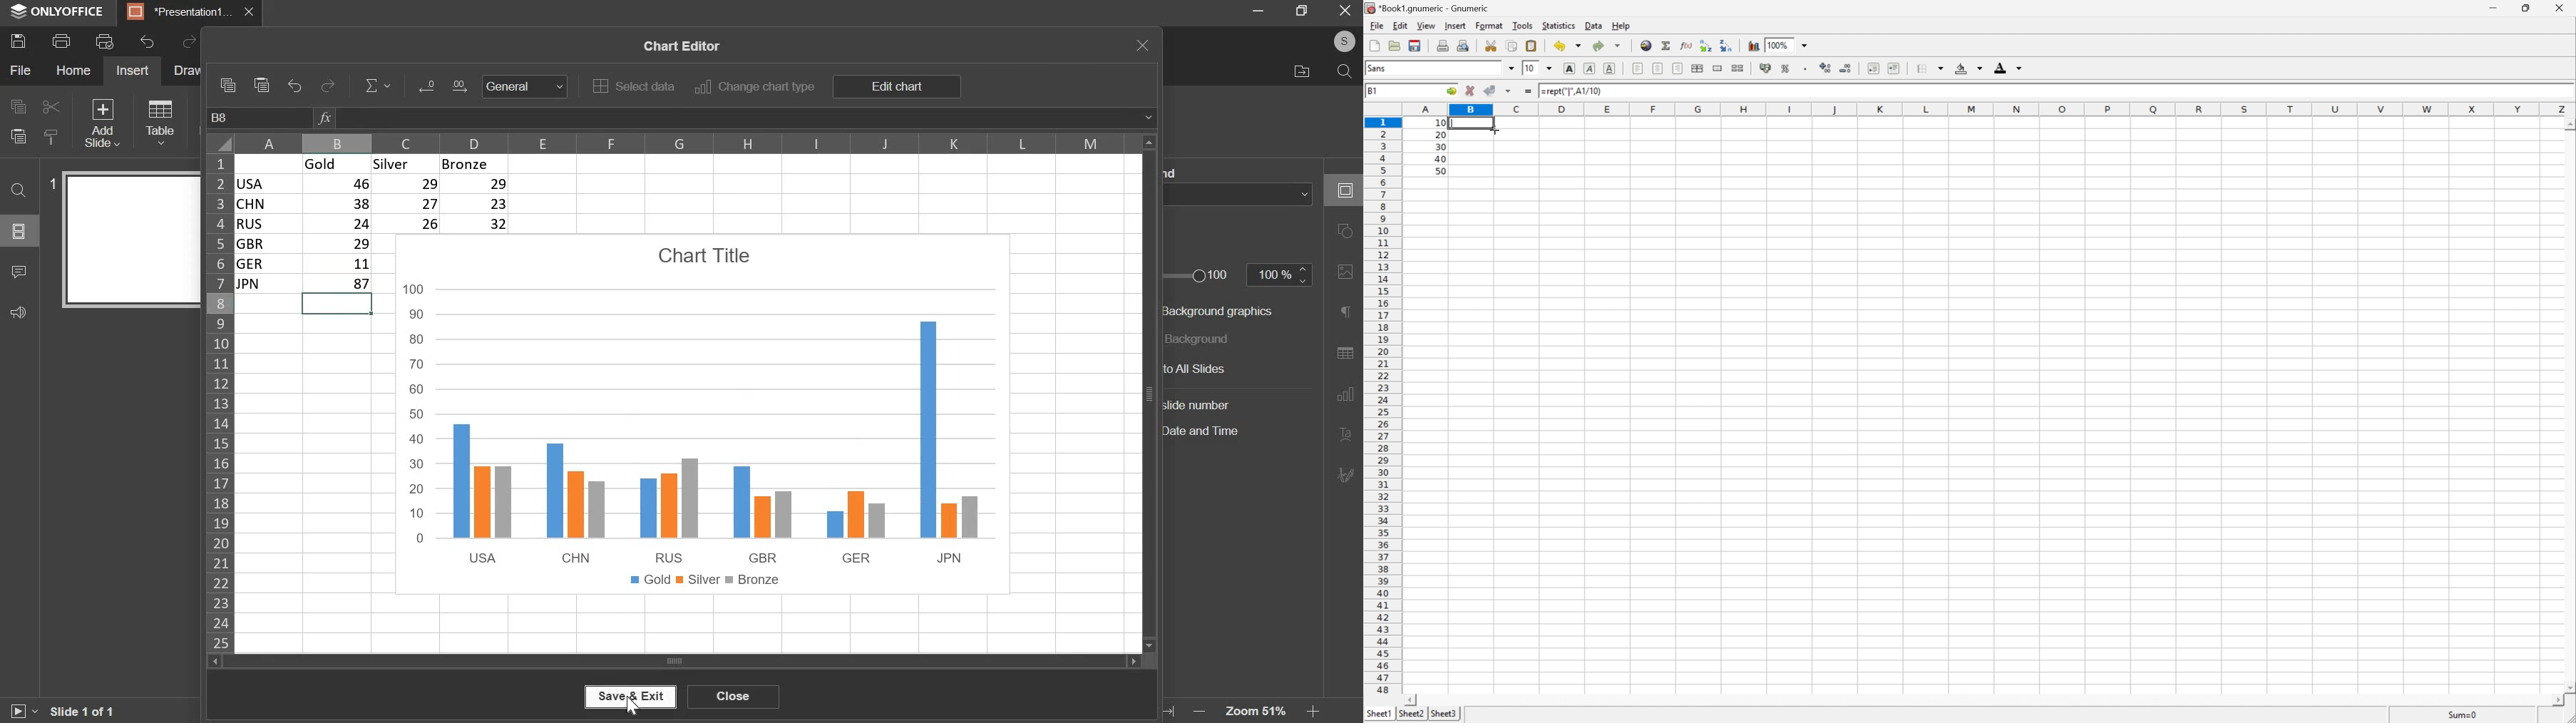 The width and height of the screenshot is (2576, 728). What do you see at coordinates (1530, 68) in the screenshot?
I see `10` at bounding box center [1530, 68].